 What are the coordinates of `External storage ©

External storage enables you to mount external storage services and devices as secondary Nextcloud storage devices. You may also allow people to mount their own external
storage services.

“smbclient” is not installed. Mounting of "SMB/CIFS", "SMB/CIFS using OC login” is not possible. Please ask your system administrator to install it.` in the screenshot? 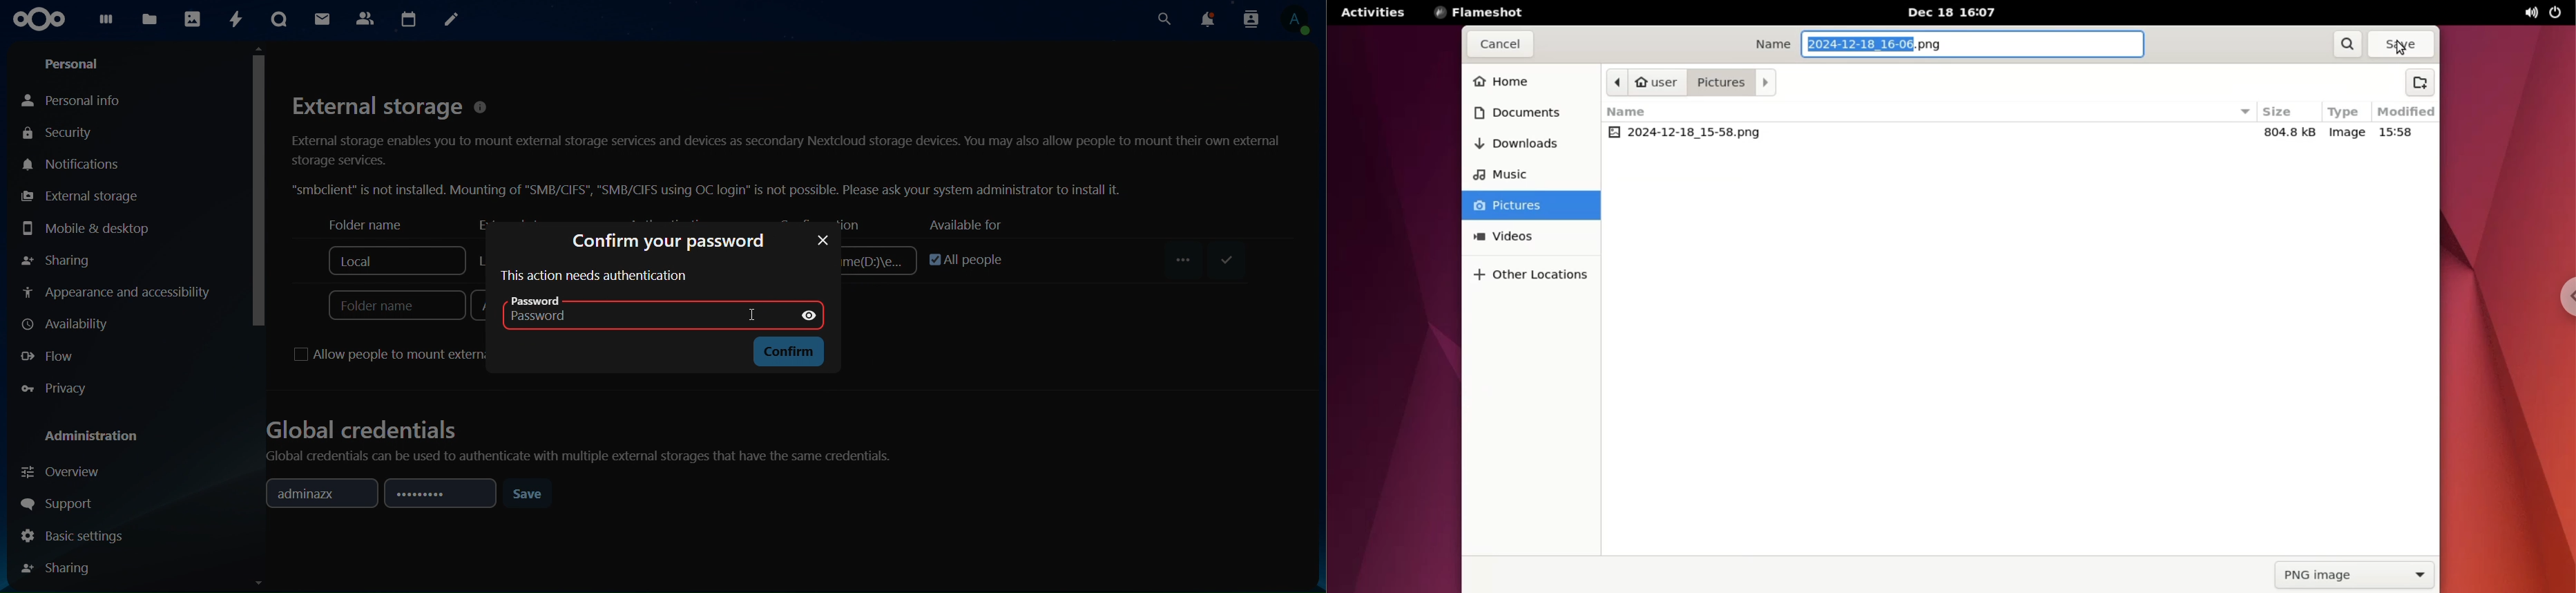 It's located at (786, 144).